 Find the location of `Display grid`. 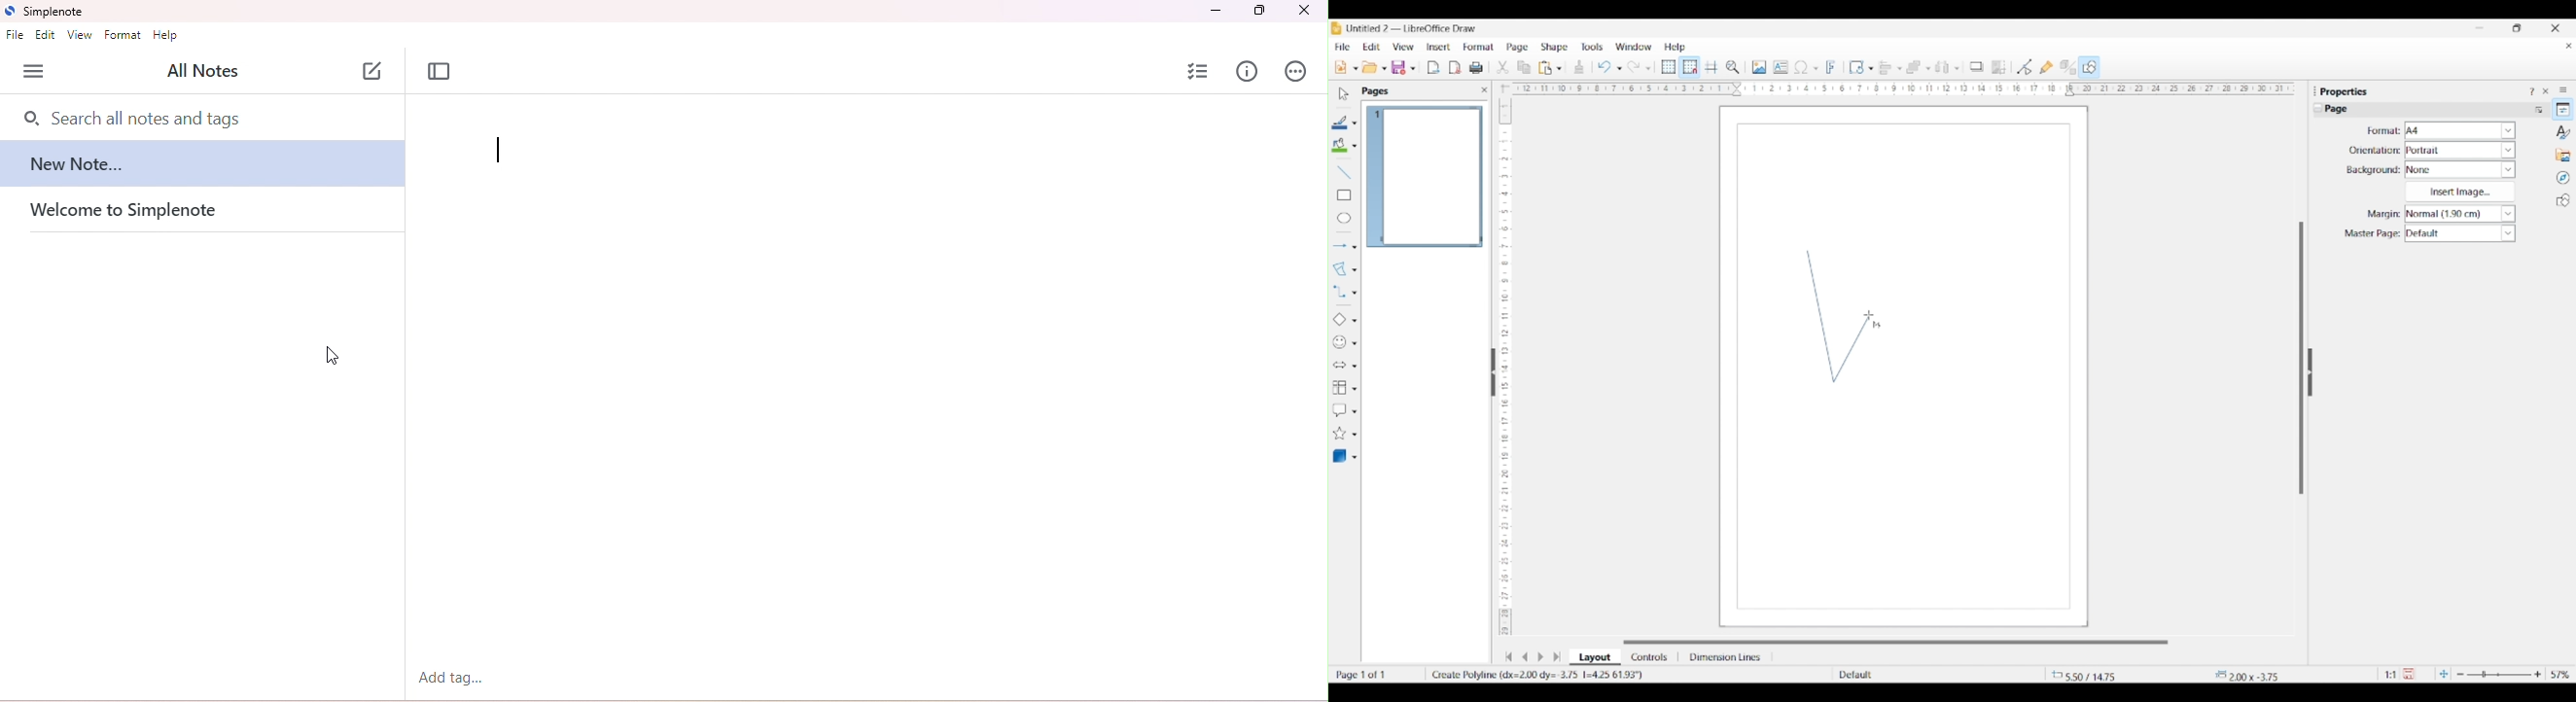

Display grid is located at coordinates (1668, 68).